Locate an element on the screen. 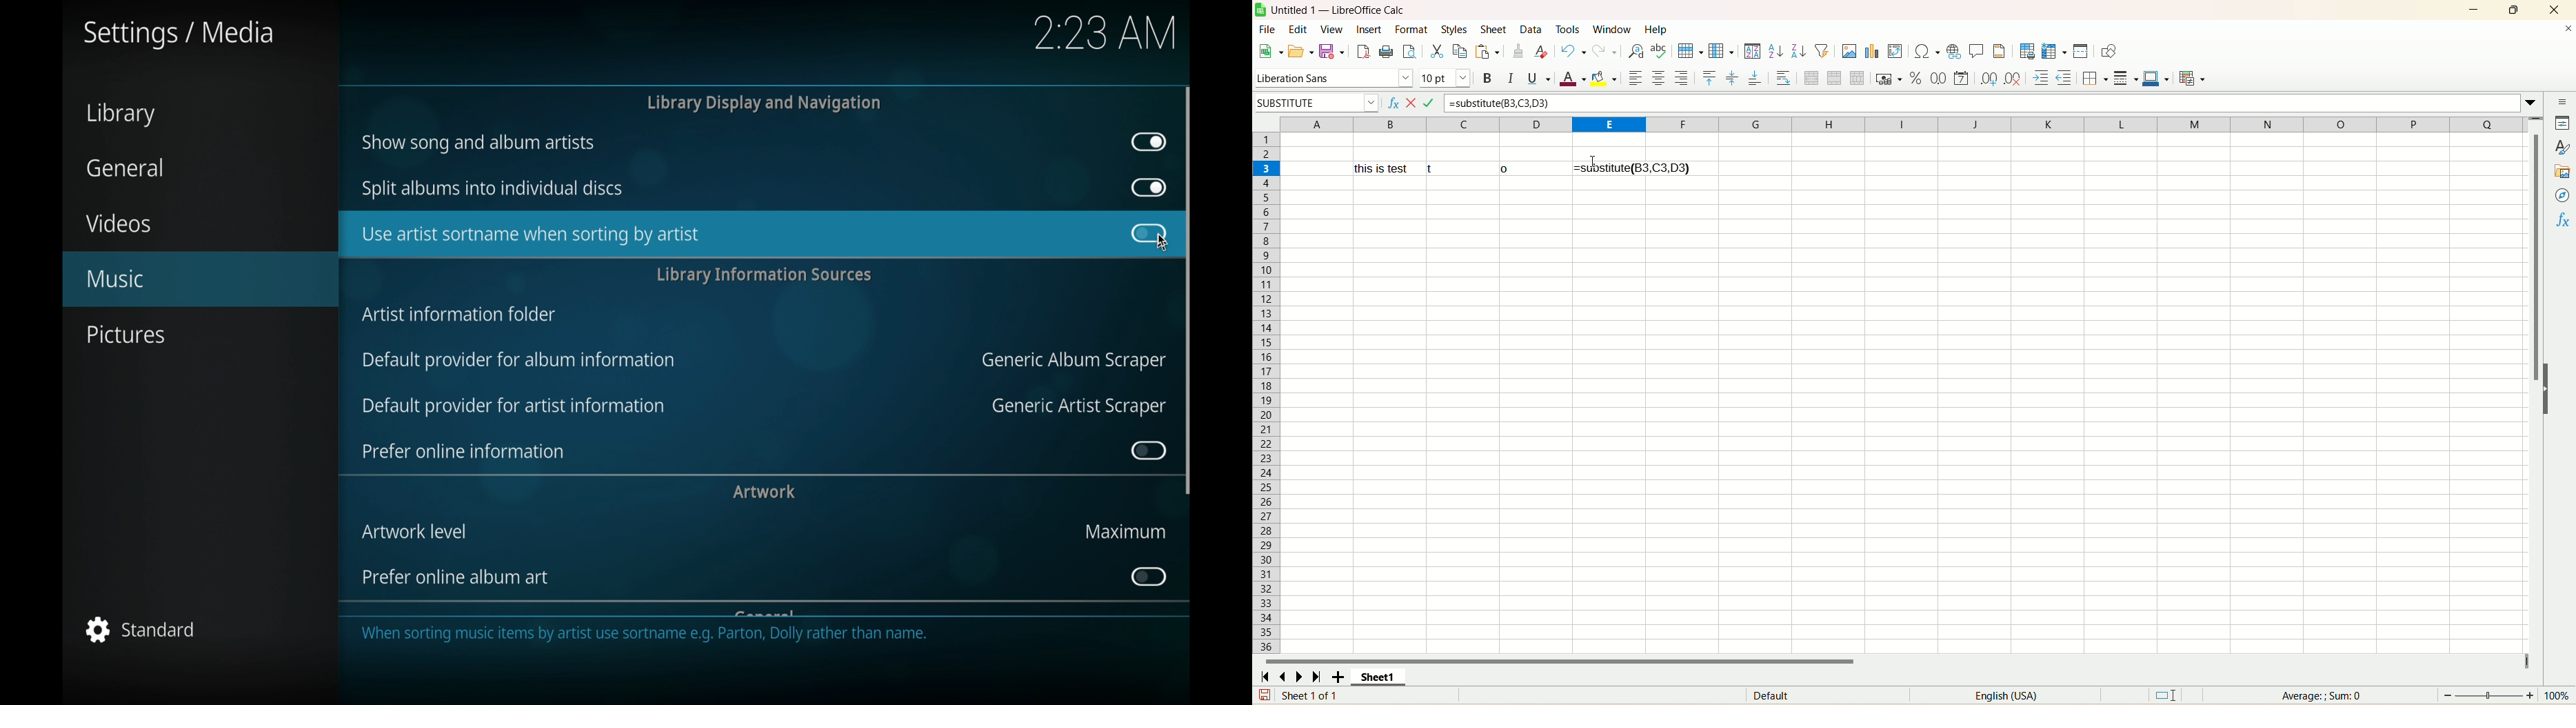  format as currency is located at coordinates (1889, 79).